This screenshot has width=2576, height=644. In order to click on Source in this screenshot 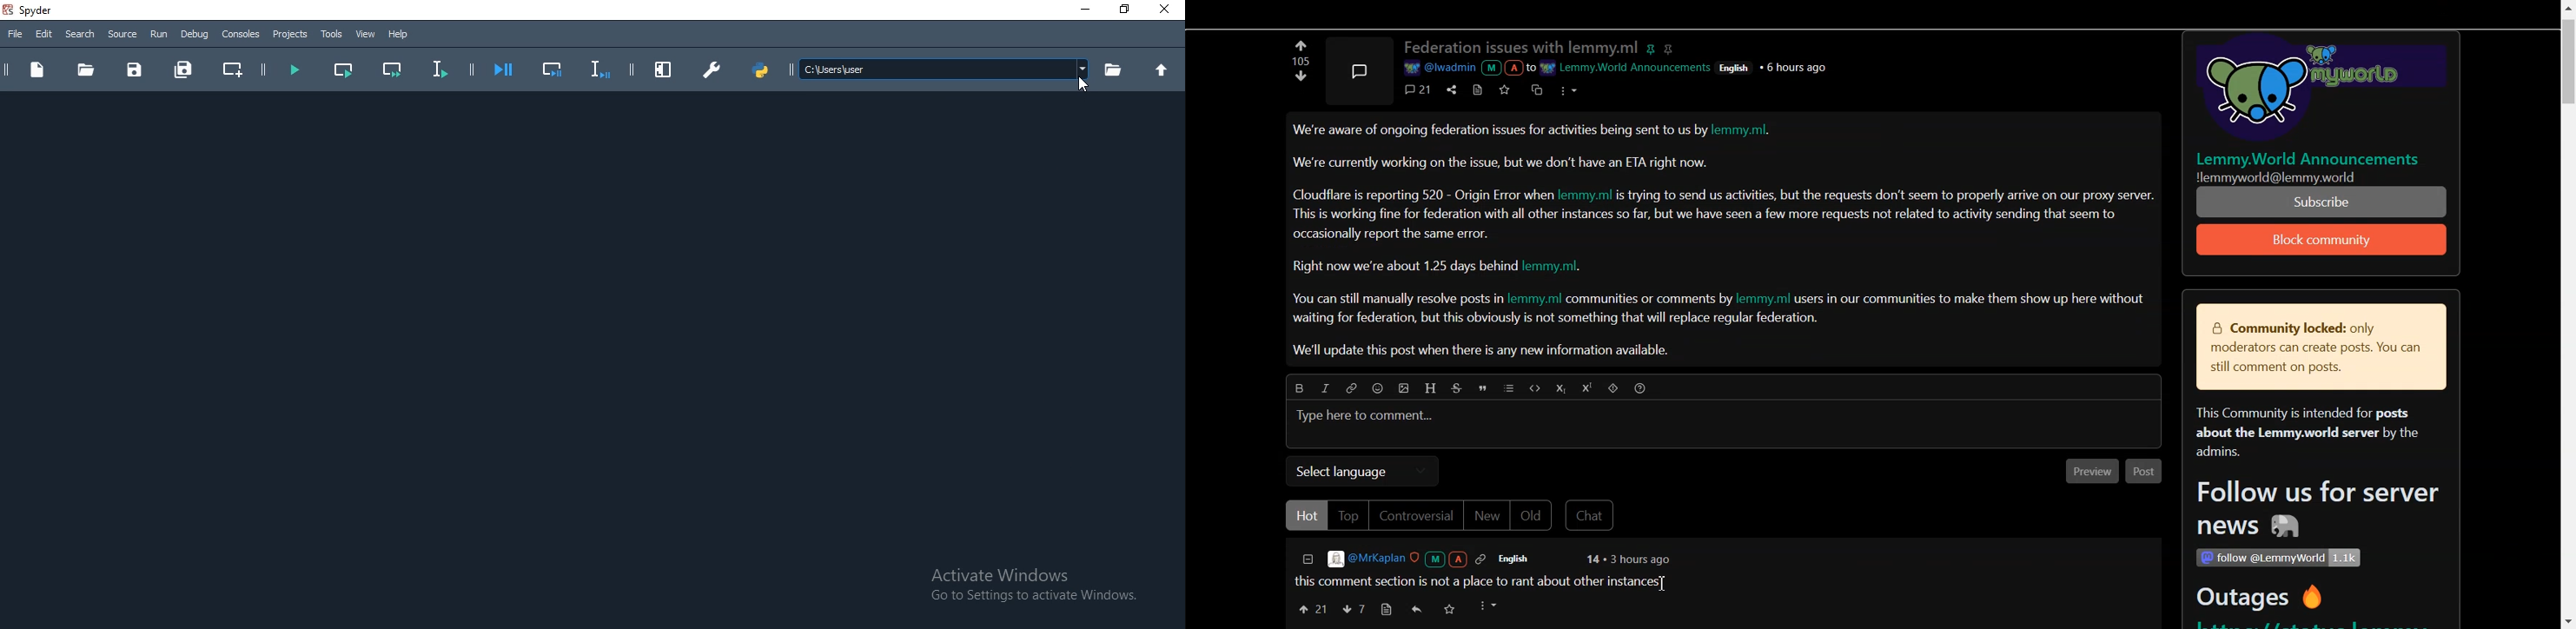, I will do `click(122, 35)`.